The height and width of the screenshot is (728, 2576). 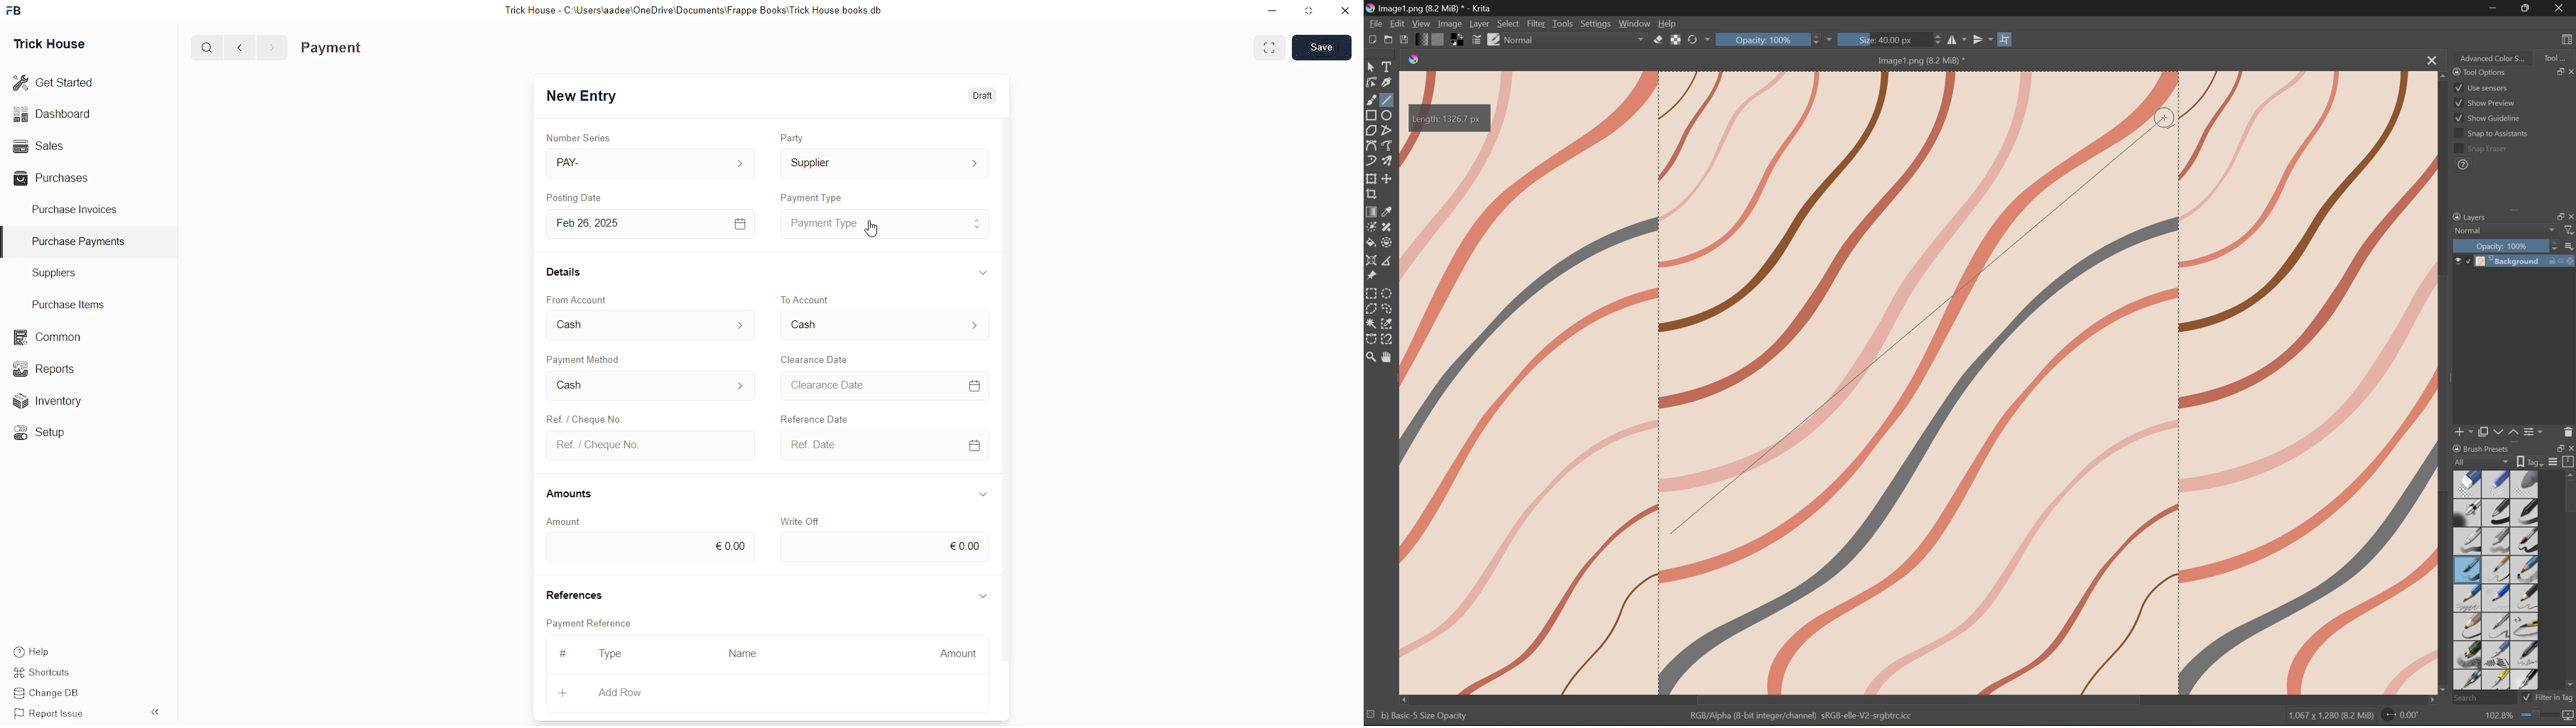 I want to click on Amount, so click(x=572, y=521).